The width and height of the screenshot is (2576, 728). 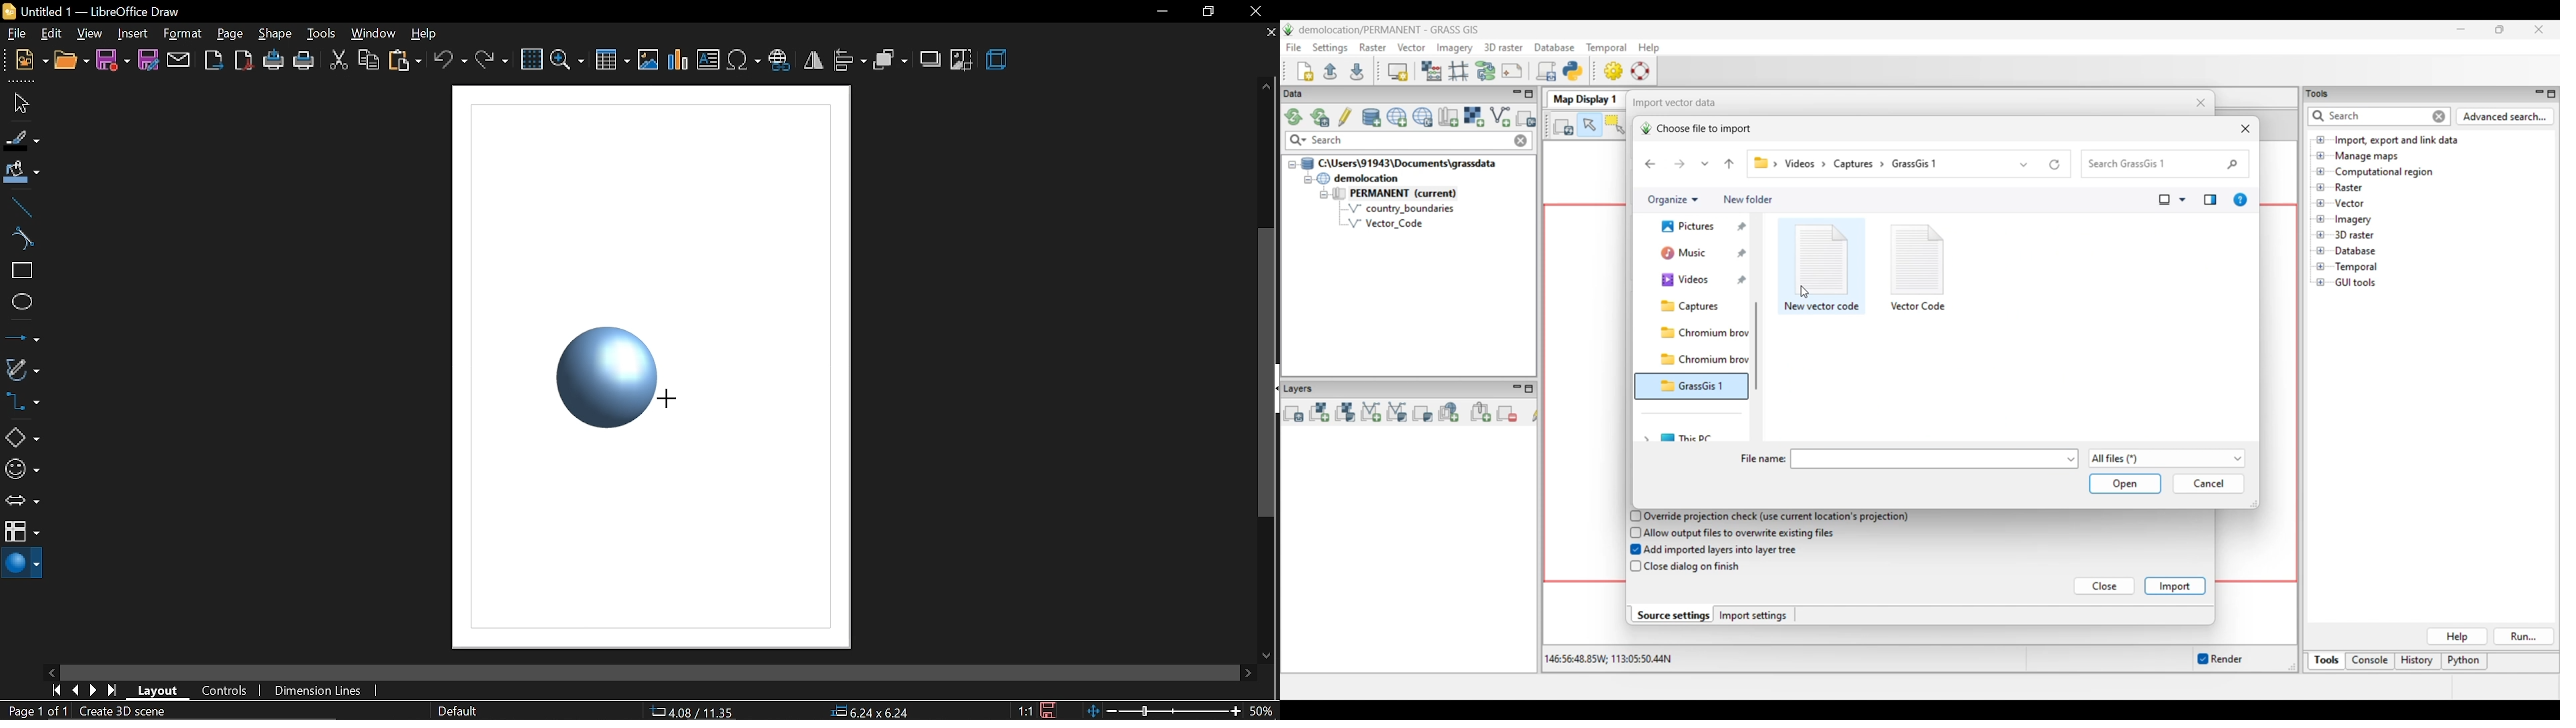 What do you see at coordinates (35, 711) in the screenshot?
I see `Page 1 of 1` at bounding box center [35, 711].